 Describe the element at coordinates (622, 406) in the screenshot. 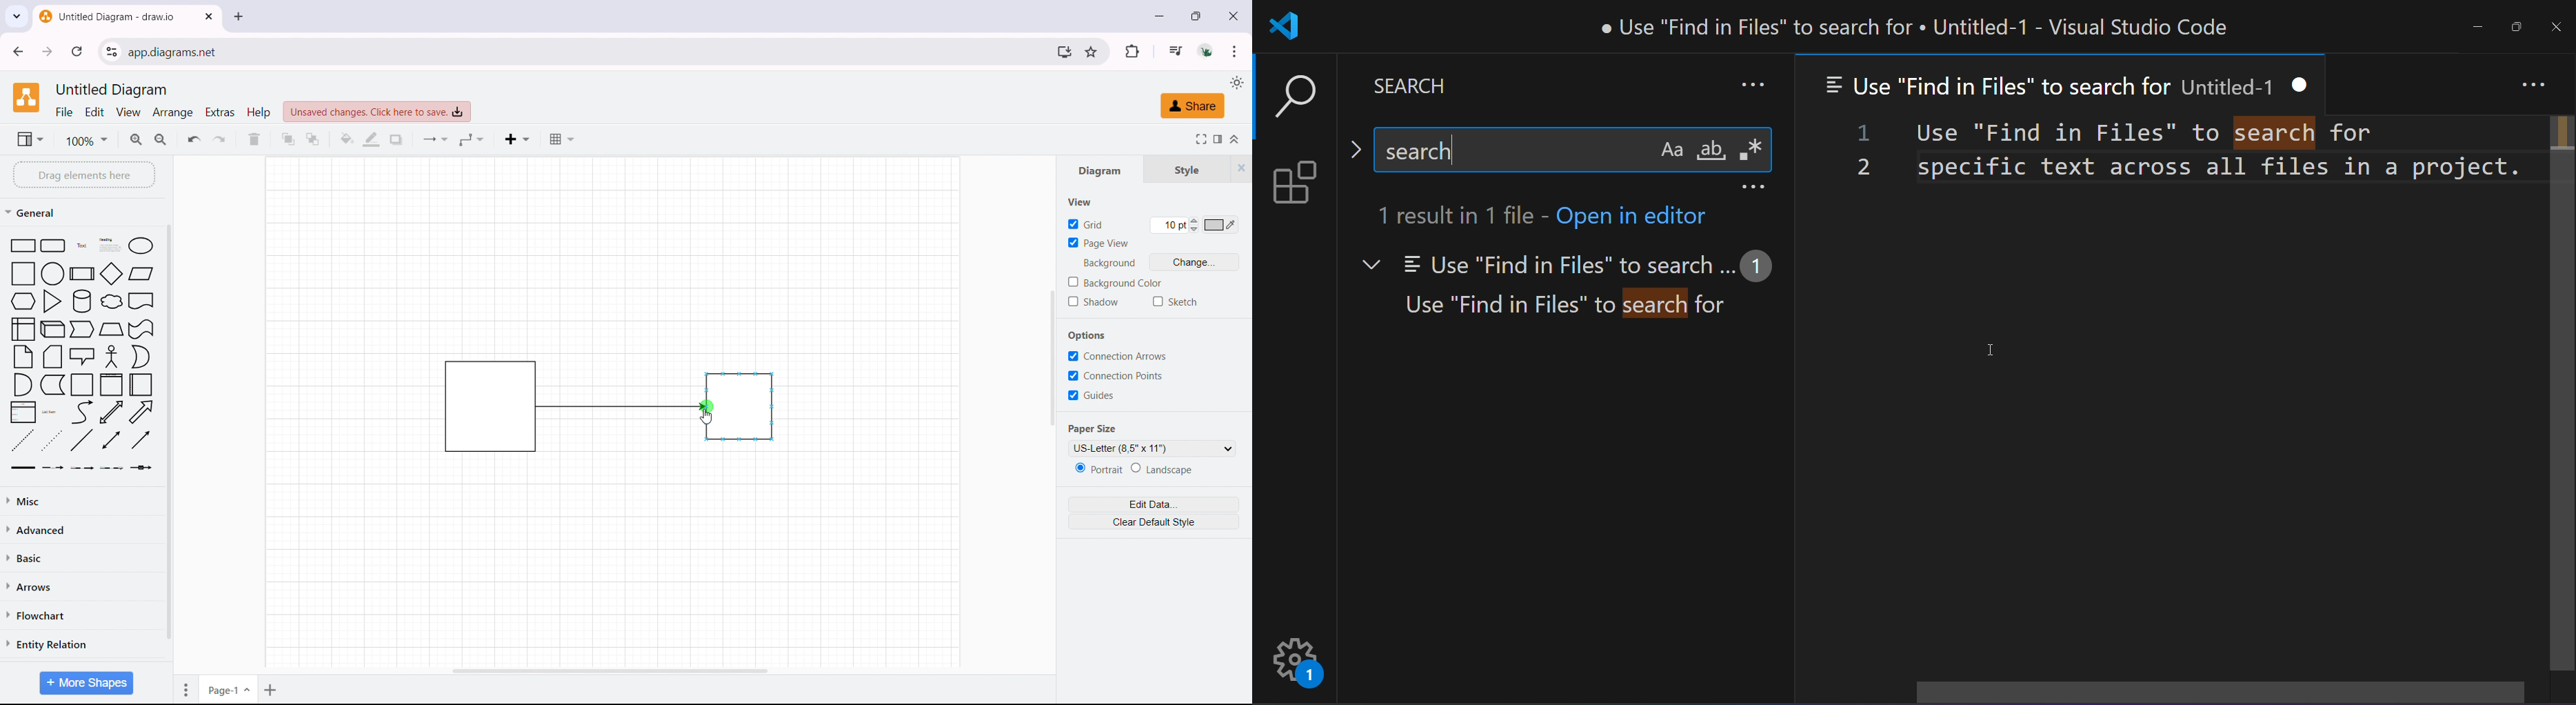

I see `connector drawn` at that location.